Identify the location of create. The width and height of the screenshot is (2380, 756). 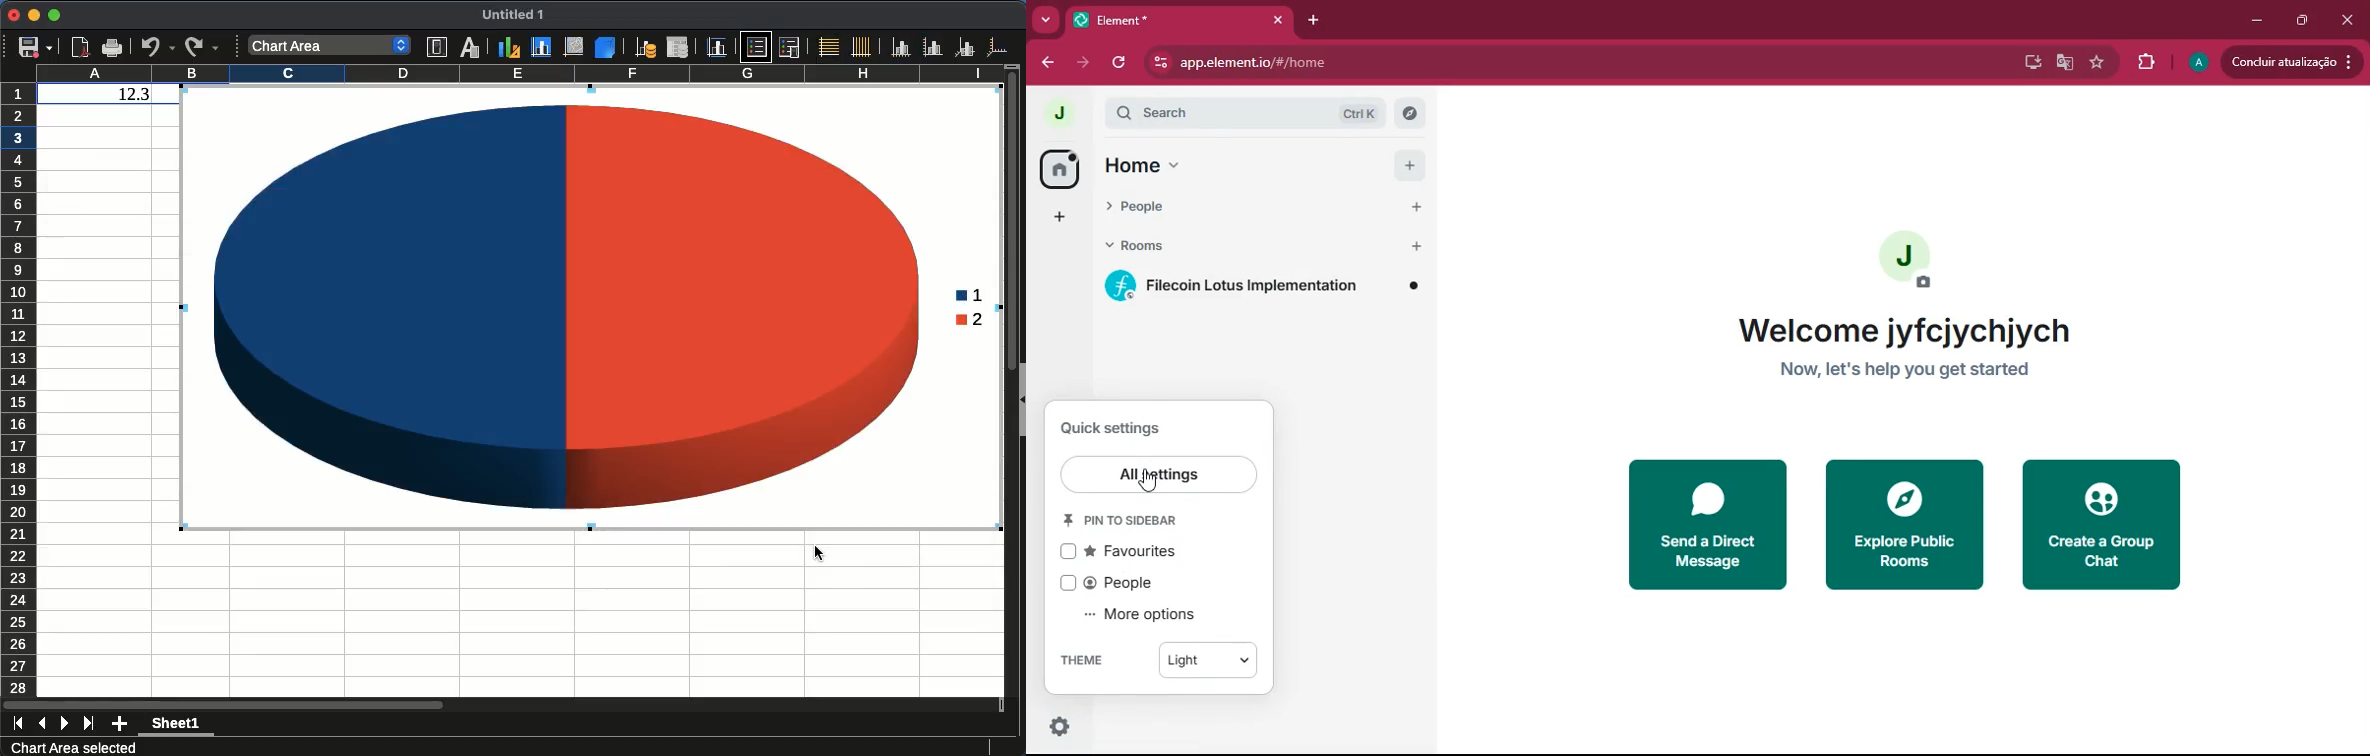
(2099, 525).